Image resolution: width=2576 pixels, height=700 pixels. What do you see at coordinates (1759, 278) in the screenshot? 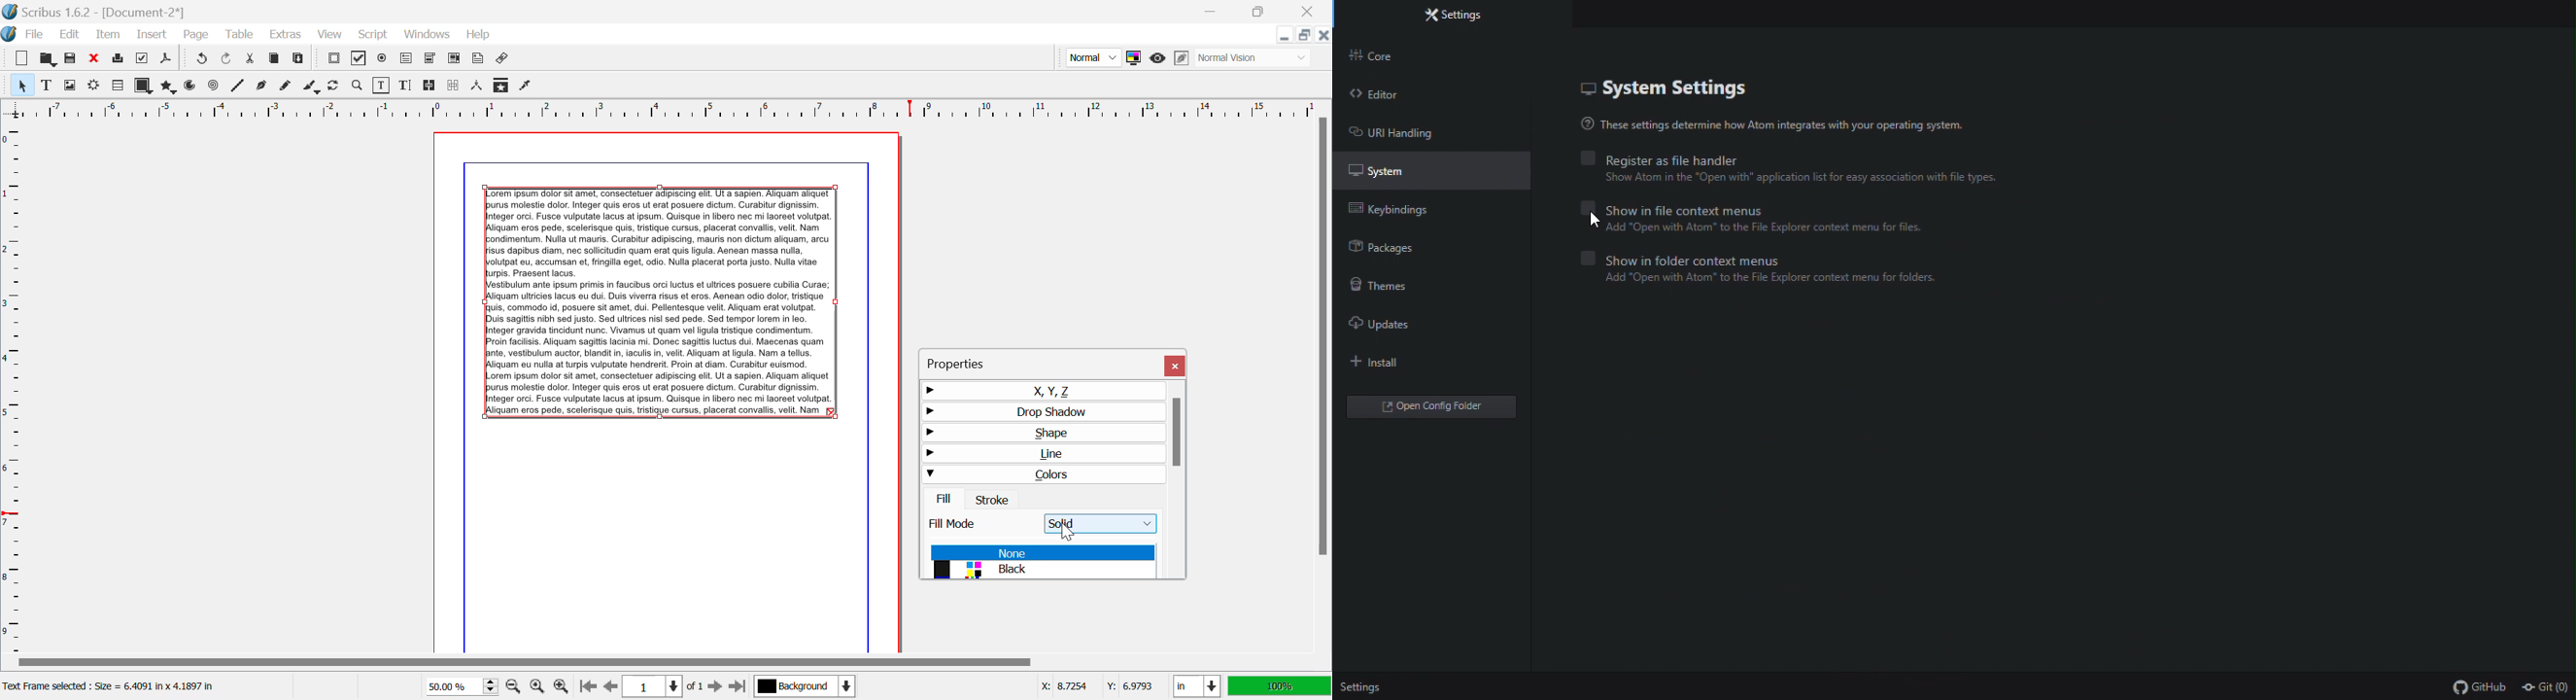
I see ` Add open with atom to the file explorer context menu for folders` at bounding box center [1759, 278].